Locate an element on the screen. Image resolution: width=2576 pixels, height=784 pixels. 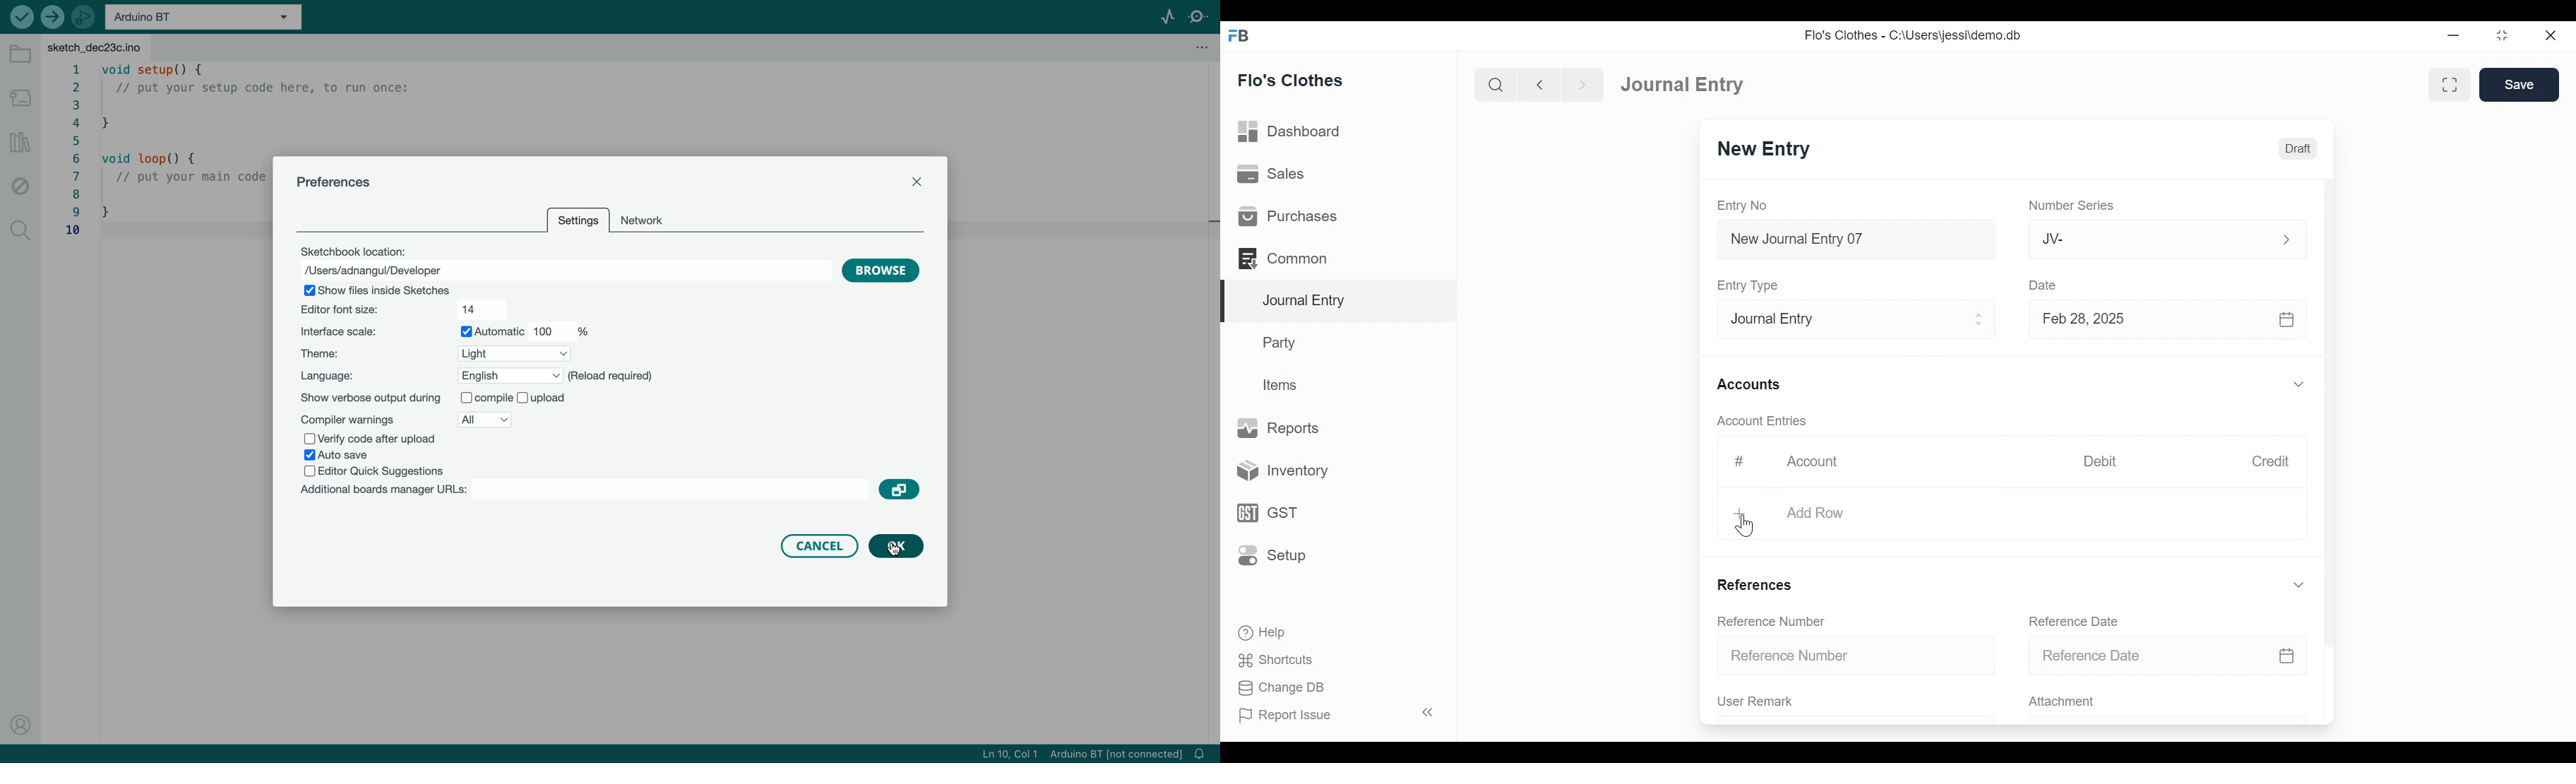
Reference Date is located at coordinates (2164, 656).